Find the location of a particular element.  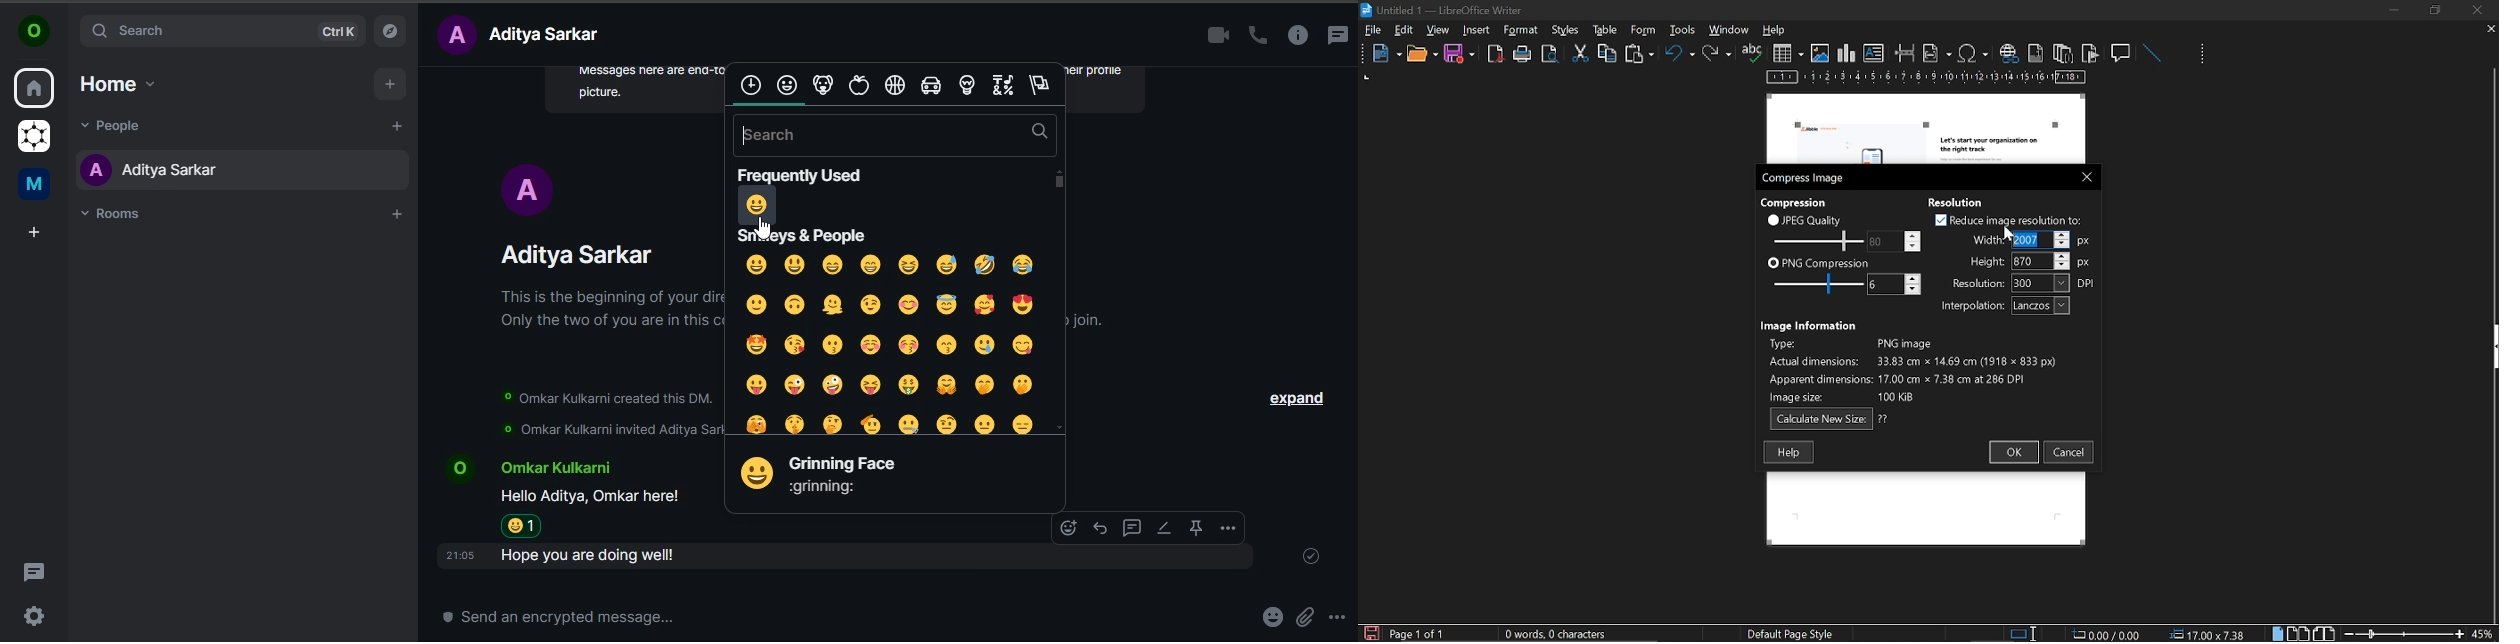

thinking face is located at coordinates (833, 423).